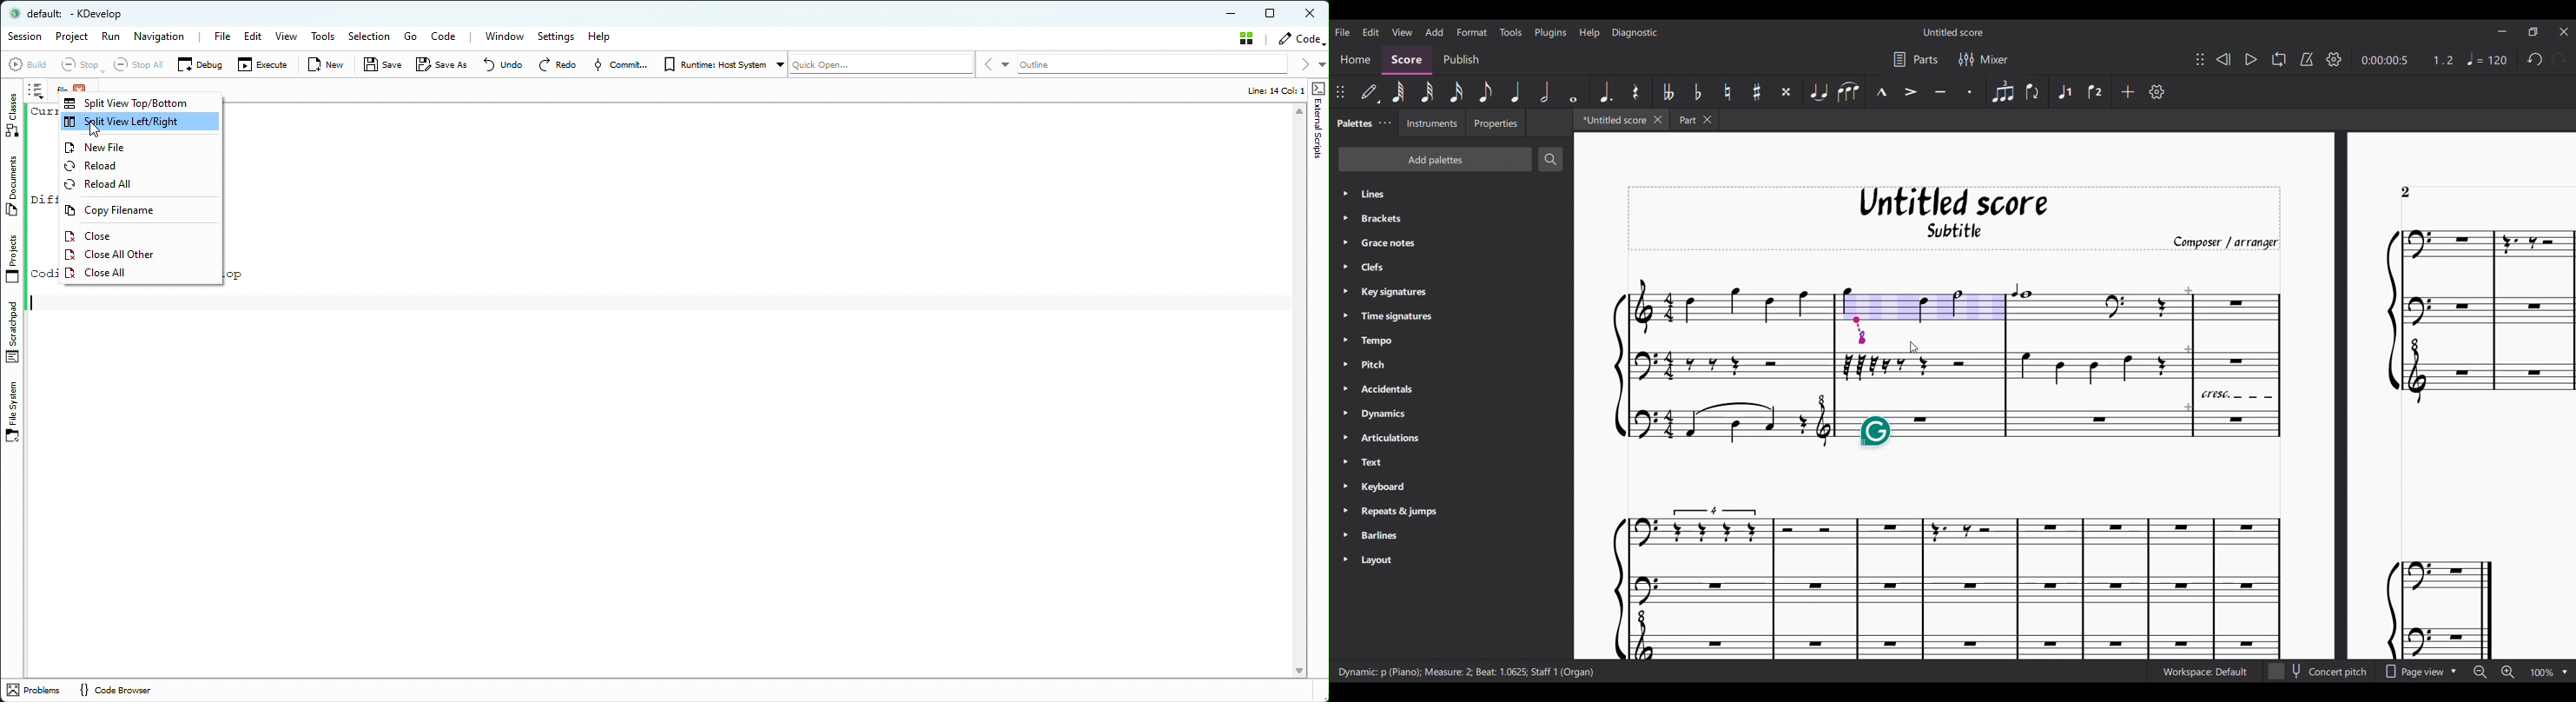 The width and height of the screenshot is (2576, 728). What do you see at coordinates (136, 183) in the screenshot?
I see `reload all` at bounding box center [136, 183].